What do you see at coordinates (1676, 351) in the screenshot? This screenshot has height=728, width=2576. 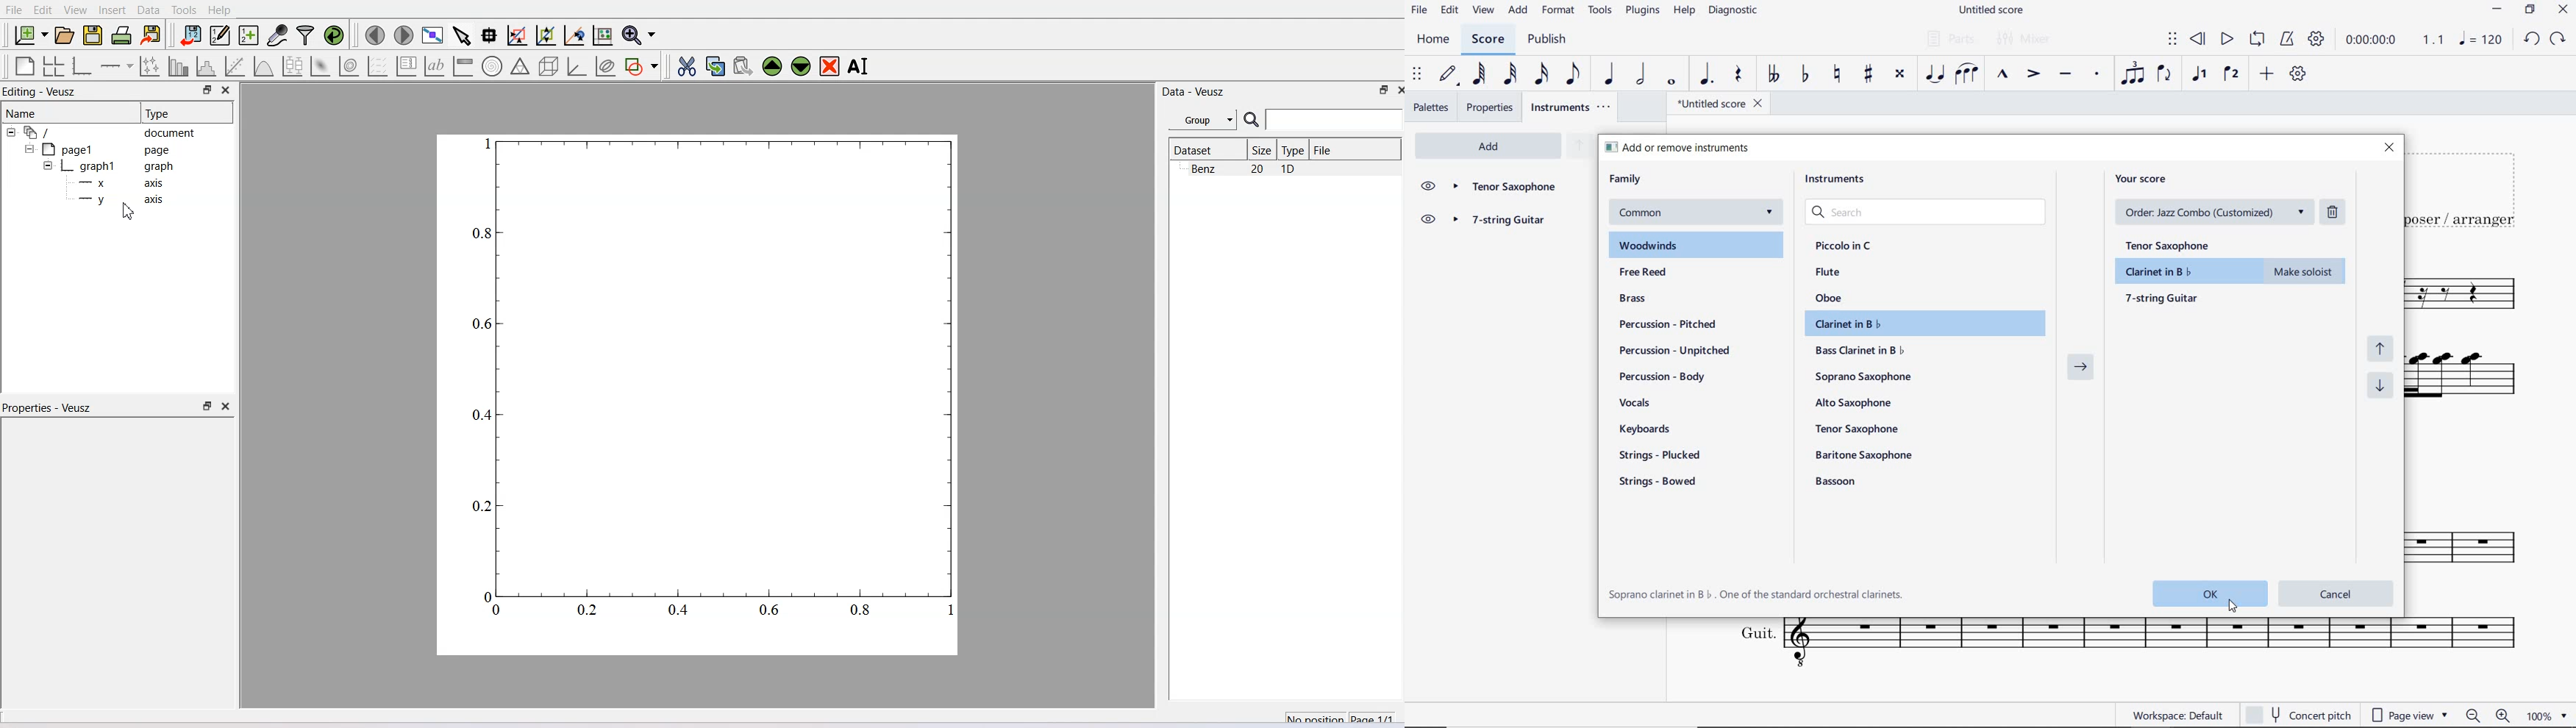 I see `percussion - unpitched` at bounding box center [1676, 351].